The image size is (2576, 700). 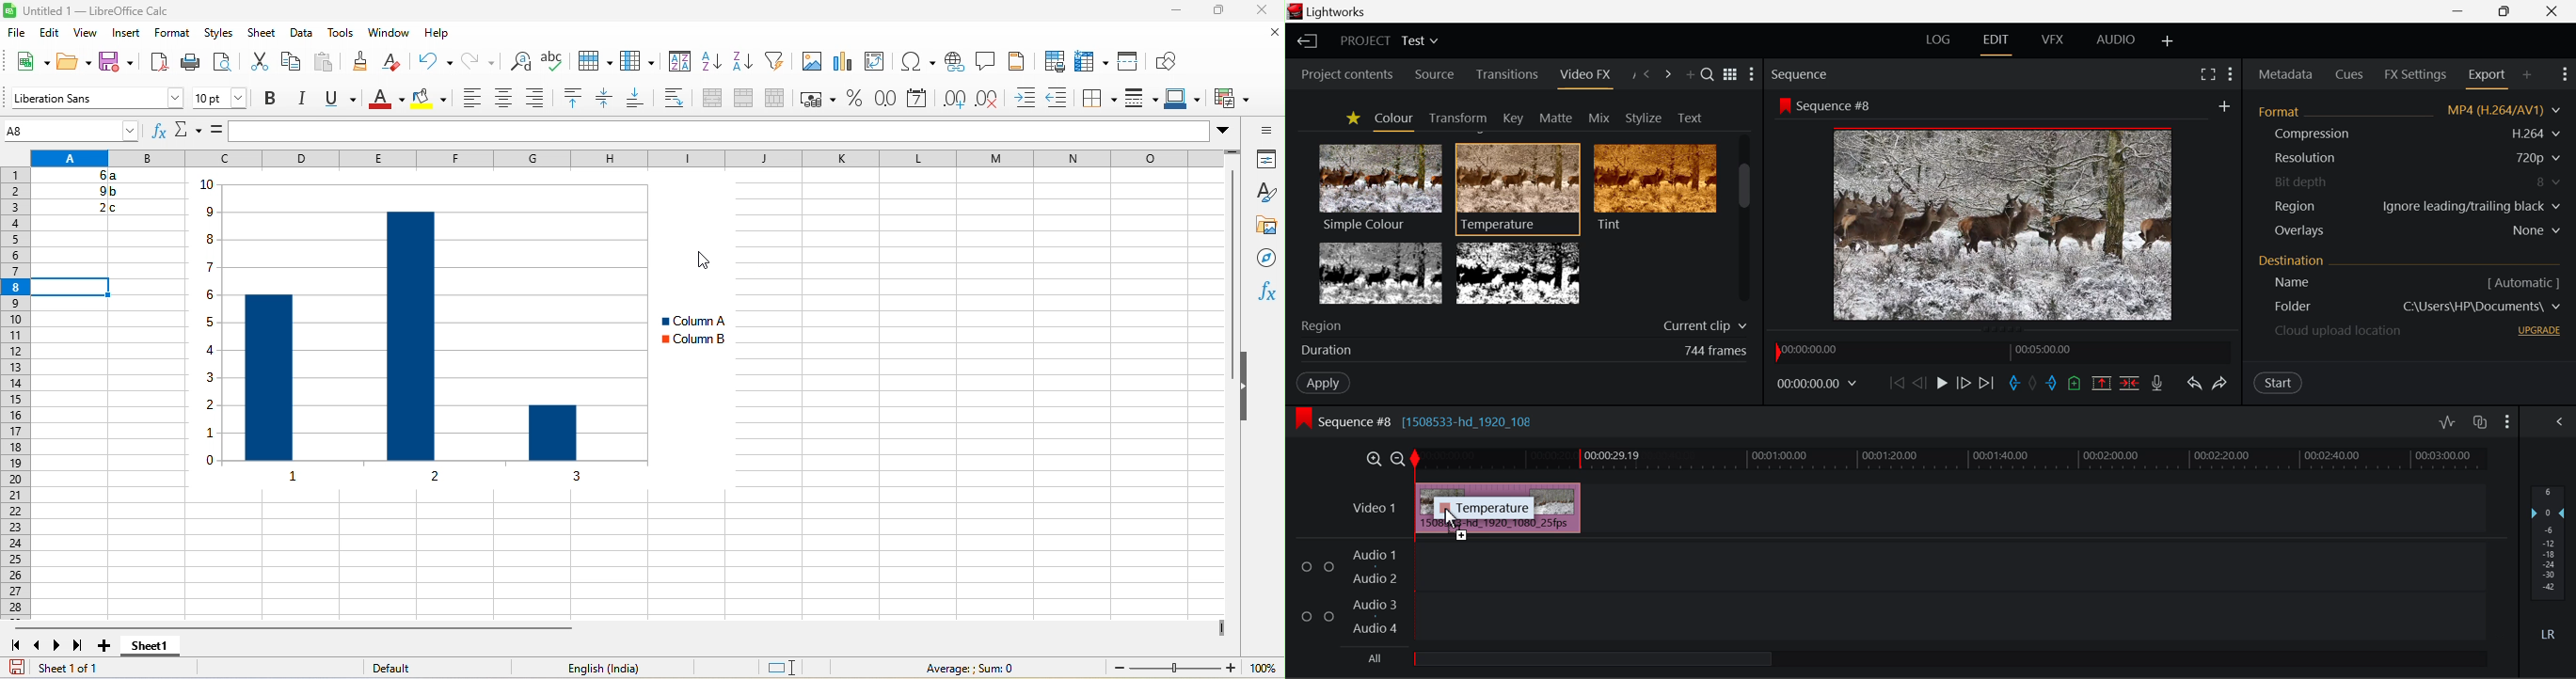 I want to click on Record Voiceover, so click(x=2157, y=382).